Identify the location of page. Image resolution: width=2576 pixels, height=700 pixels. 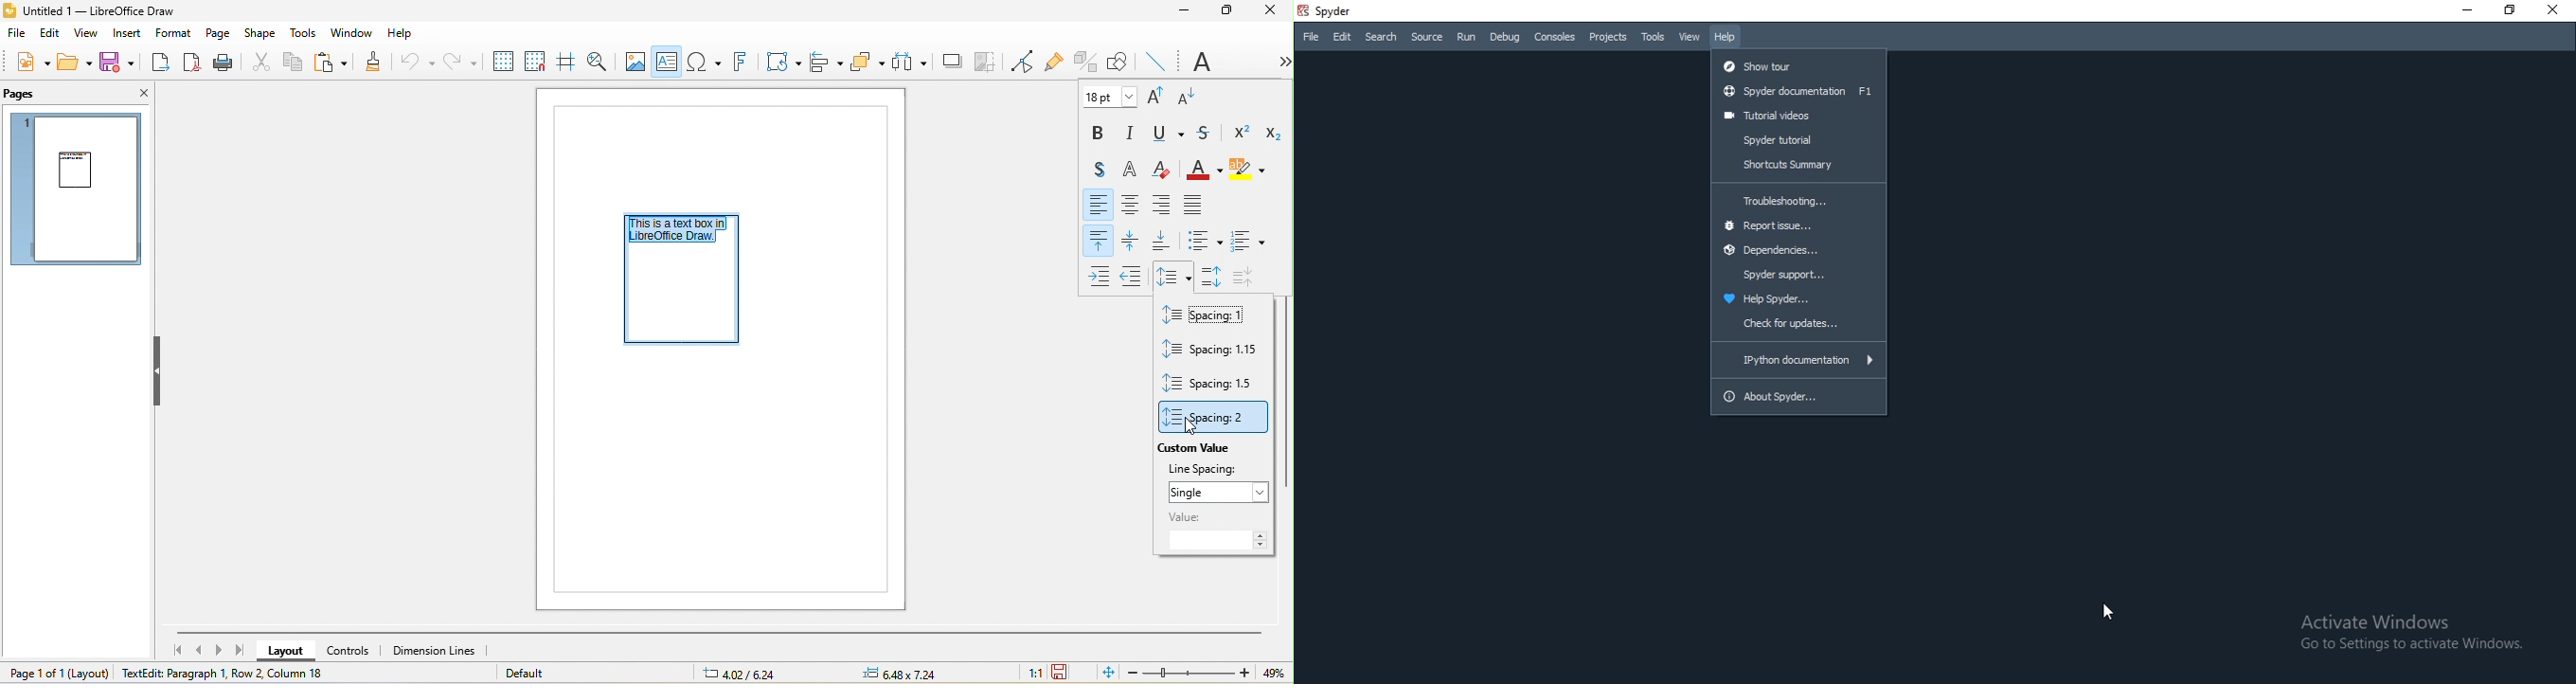
(220, 34).